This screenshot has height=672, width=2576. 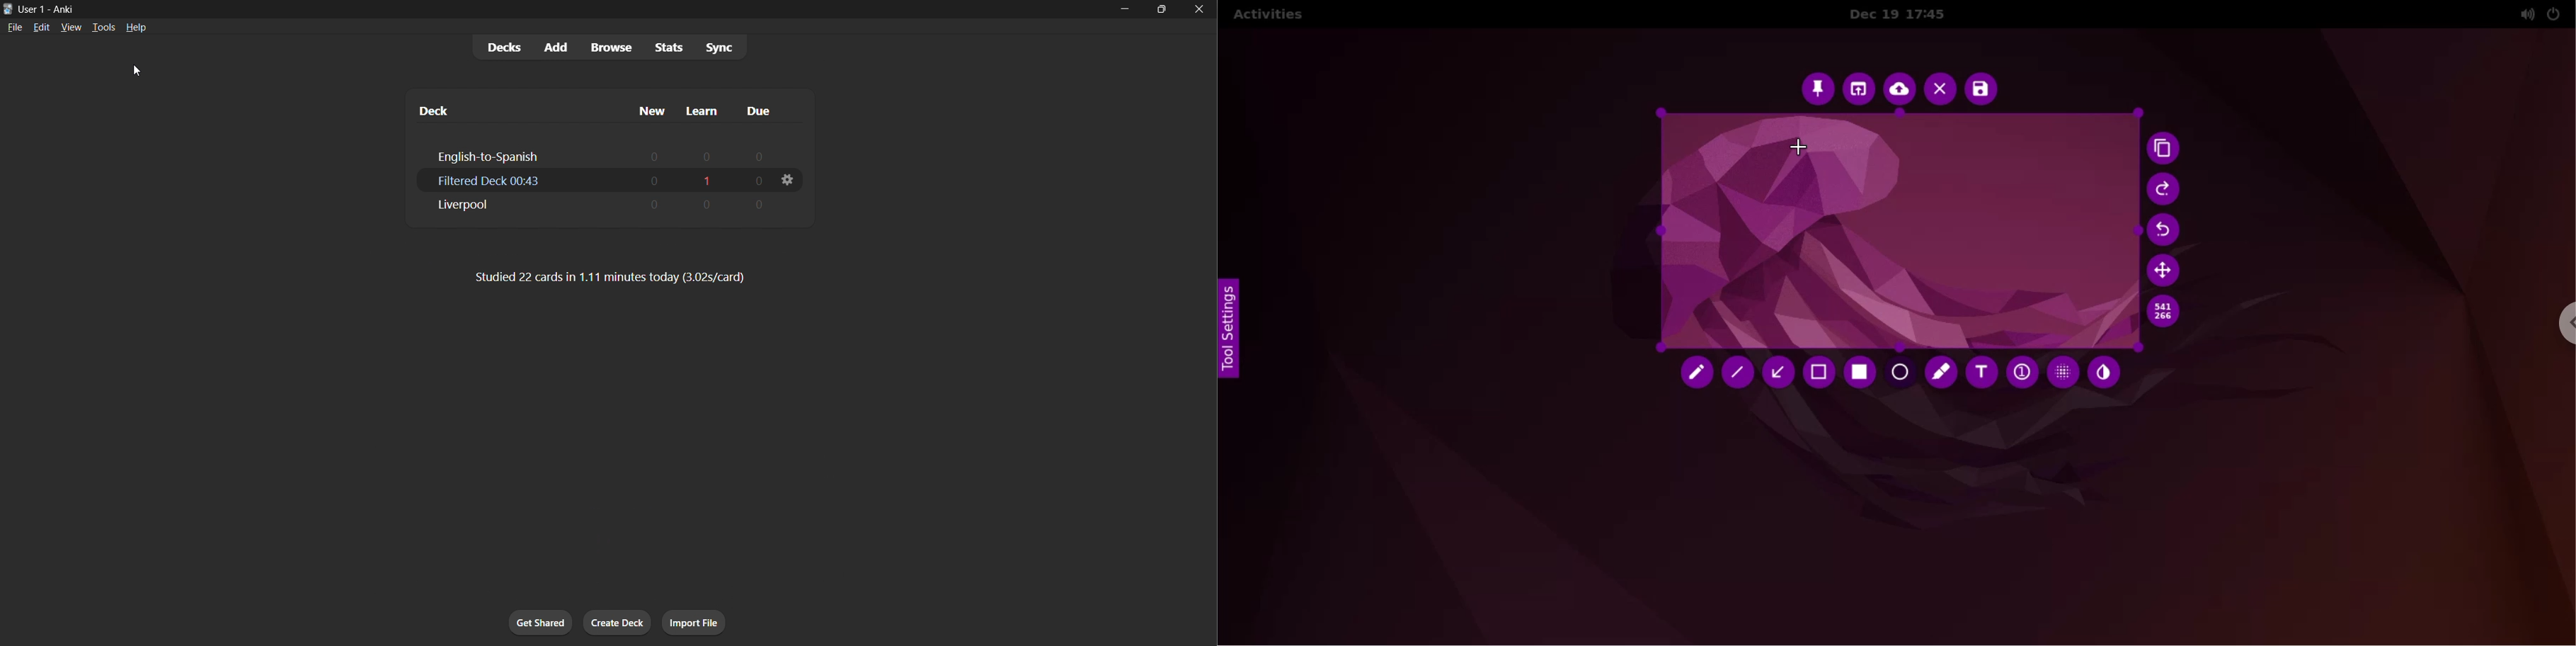 I want to click on 0, so click(x=655, y=179).